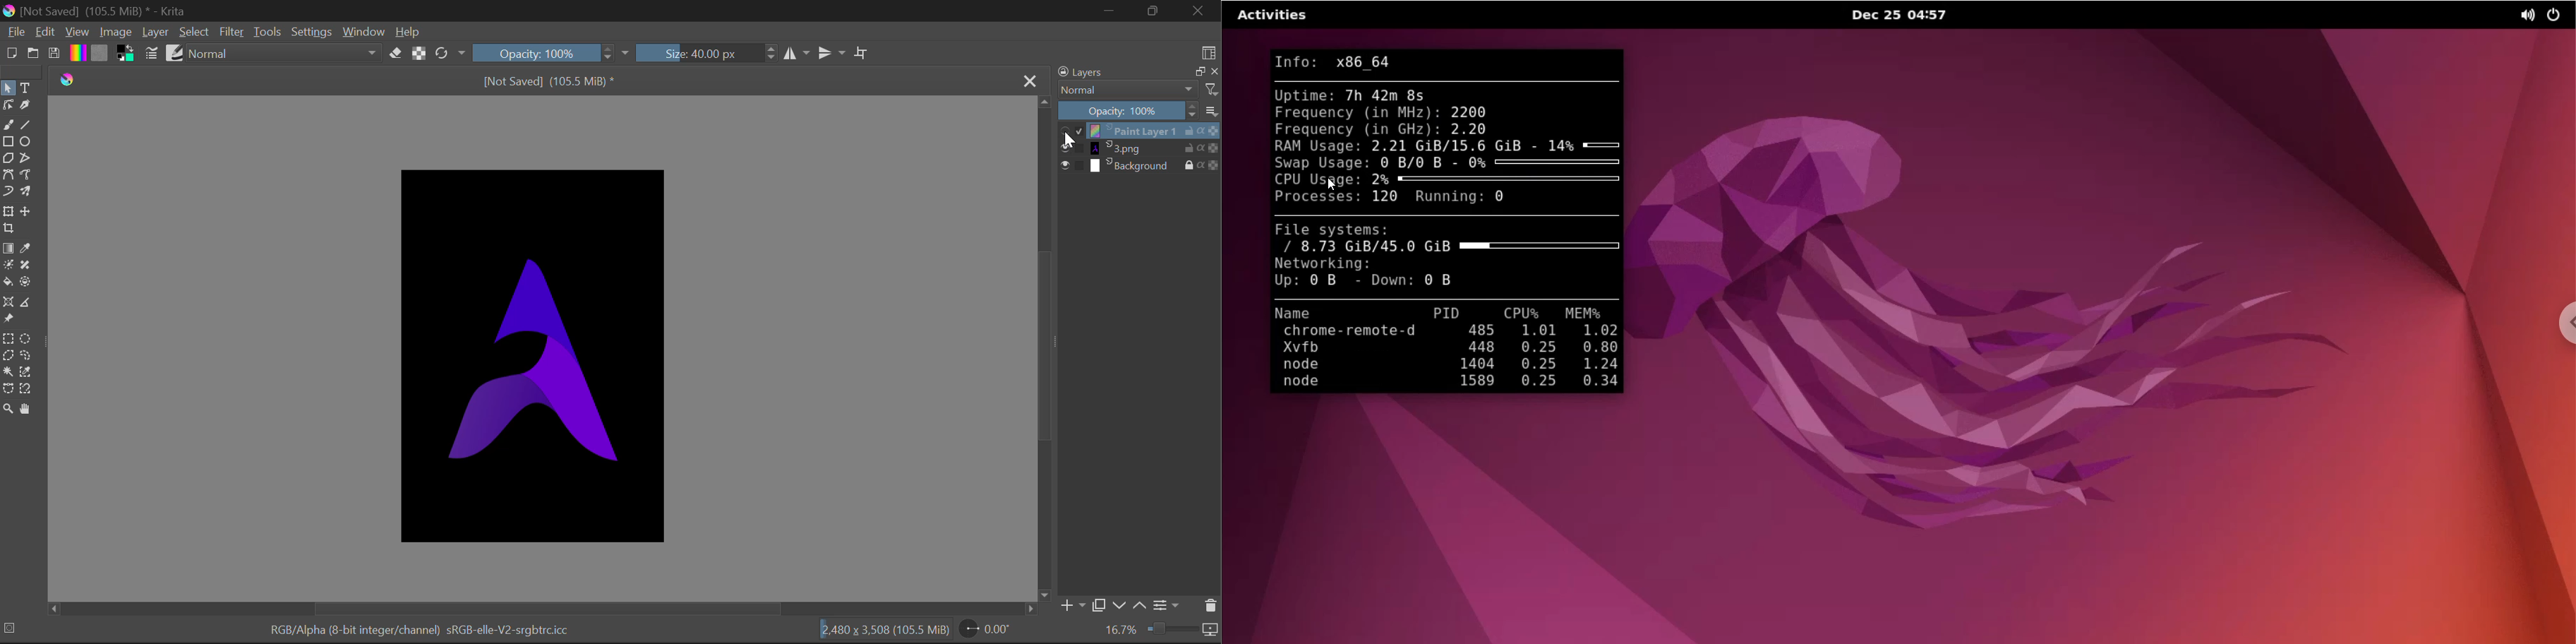 This screenshot has height=644, width=2576. I want to click on Transform Layer, so click(10, 211).